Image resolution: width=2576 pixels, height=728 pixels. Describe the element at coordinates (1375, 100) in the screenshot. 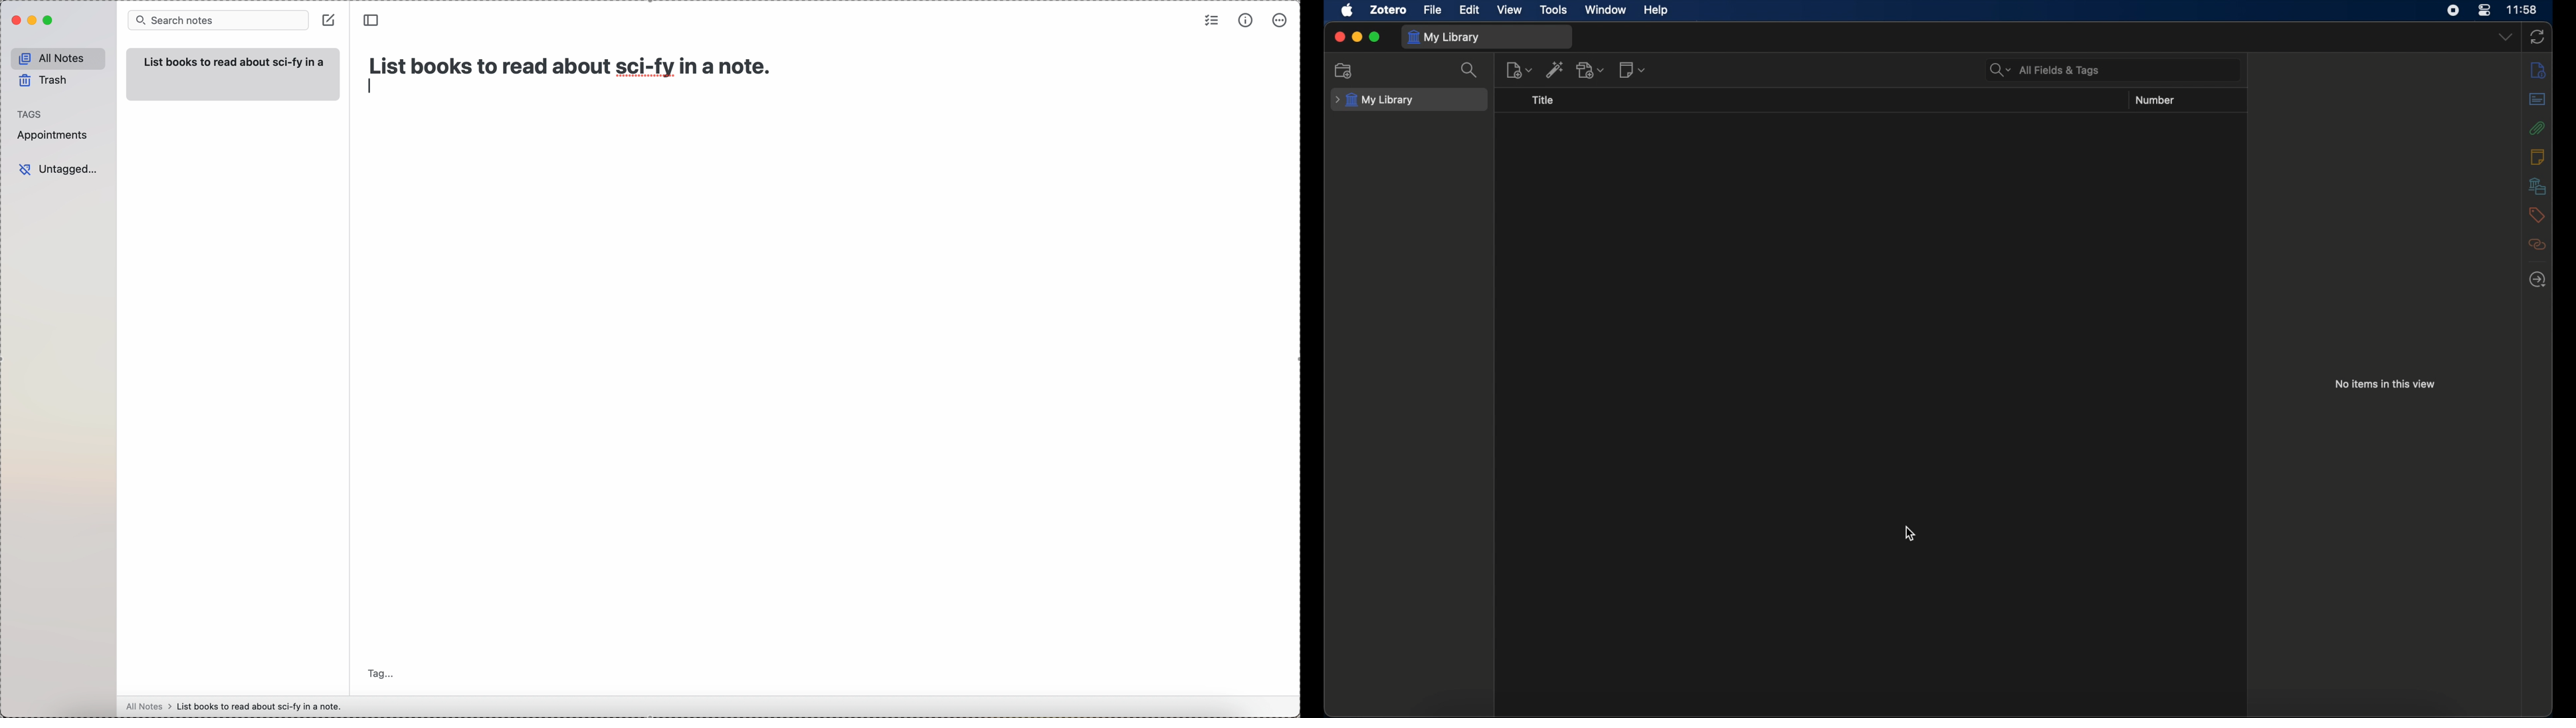

I see `my library` at that location.